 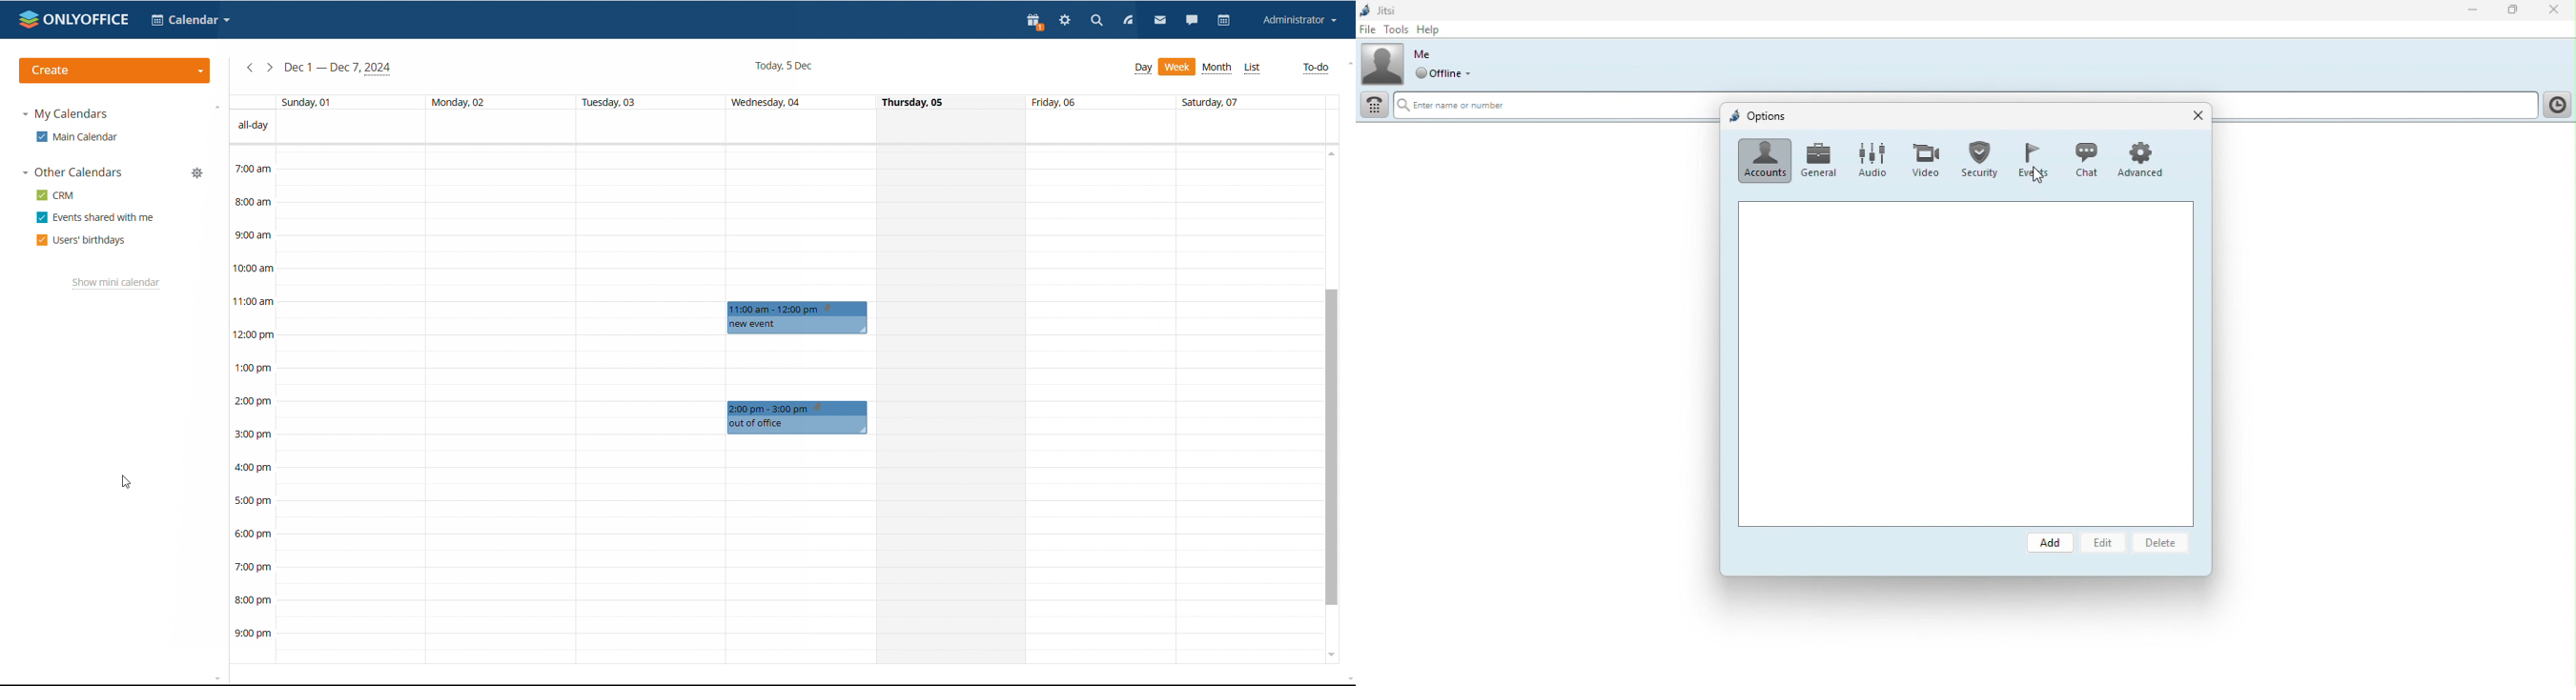 What do you see at coordinates (1459, 105) in the screenshot?
I see `, Enter name or number` at bounding box center [1459, 105].